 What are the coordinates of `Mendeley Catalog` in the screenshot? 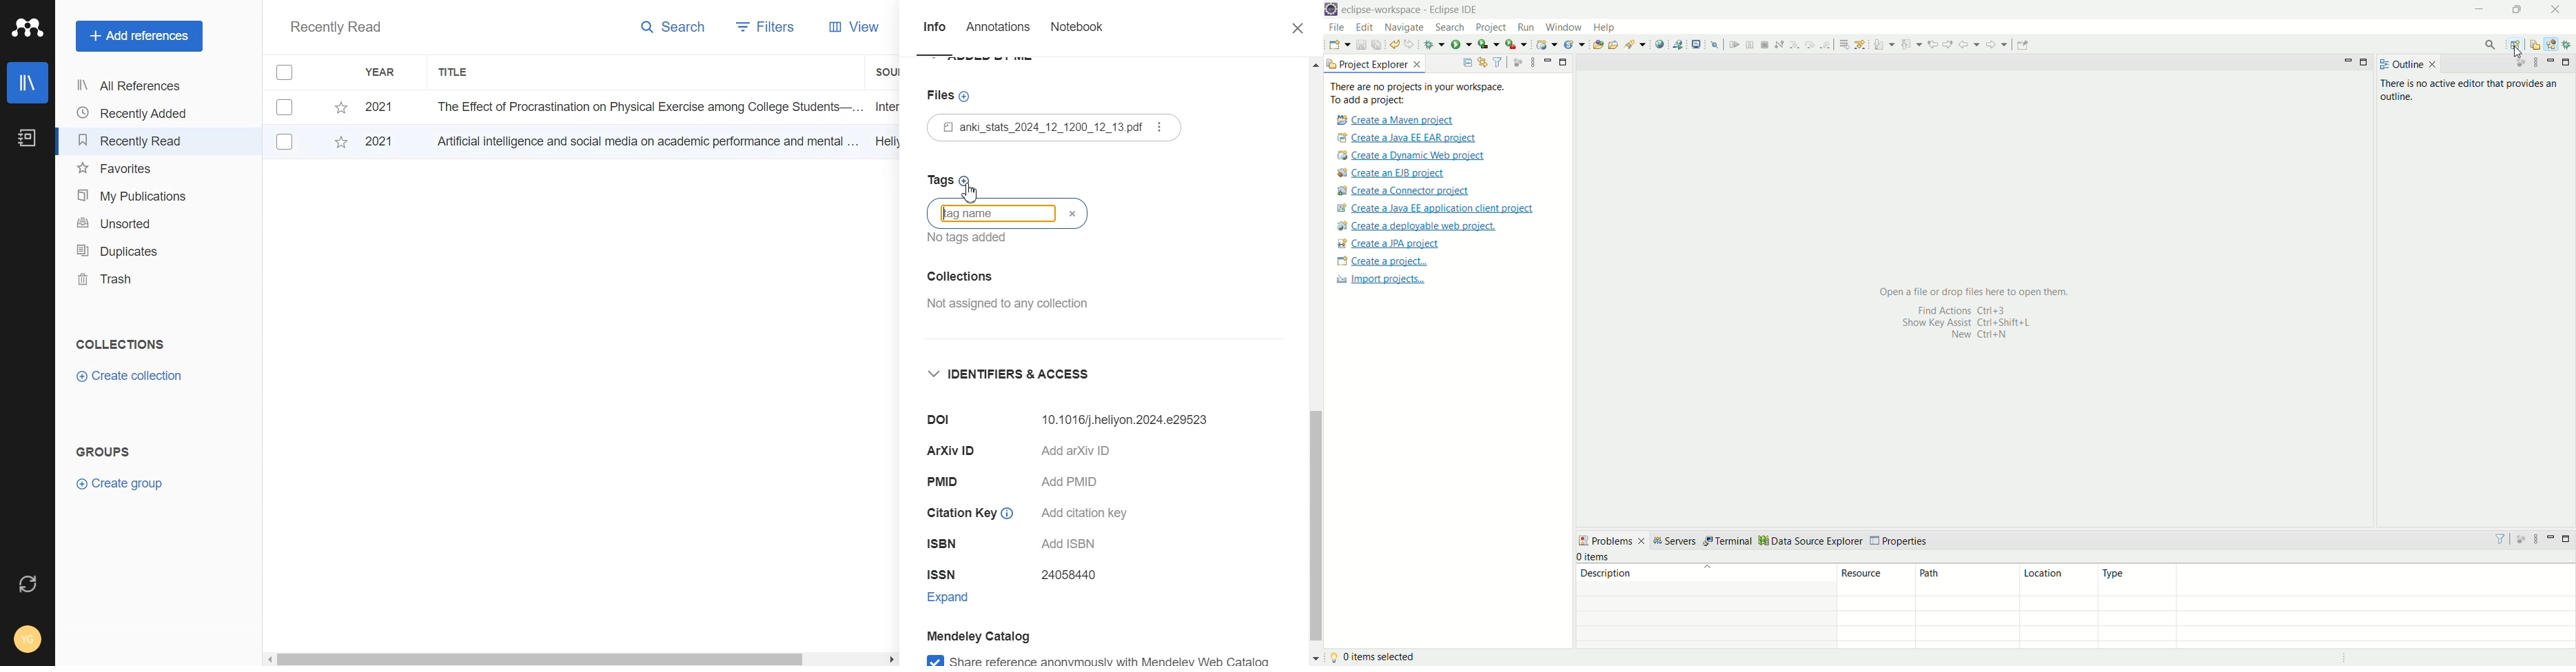 It's located at (1003, 636).